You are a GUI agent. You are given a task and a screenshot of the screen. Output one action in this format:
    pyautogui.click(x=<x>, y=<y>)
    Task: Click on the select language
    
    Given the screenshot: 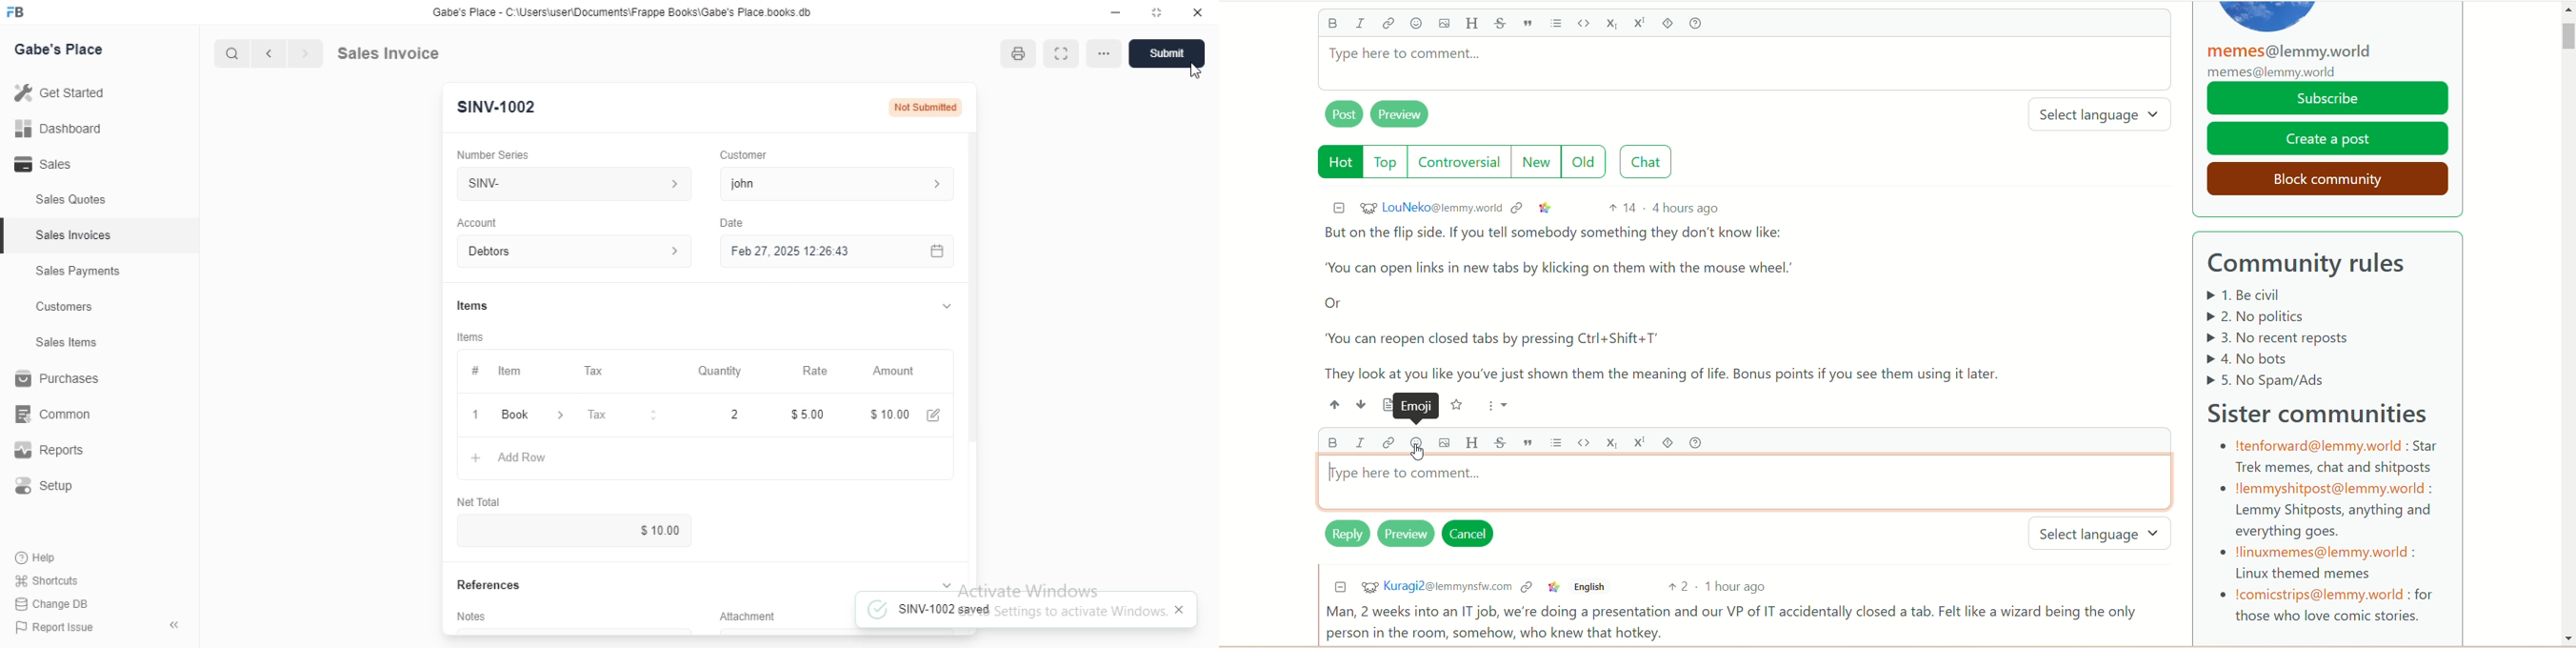 What is the action you would take?
    pyautogui.click(x=2104, y=534)
    